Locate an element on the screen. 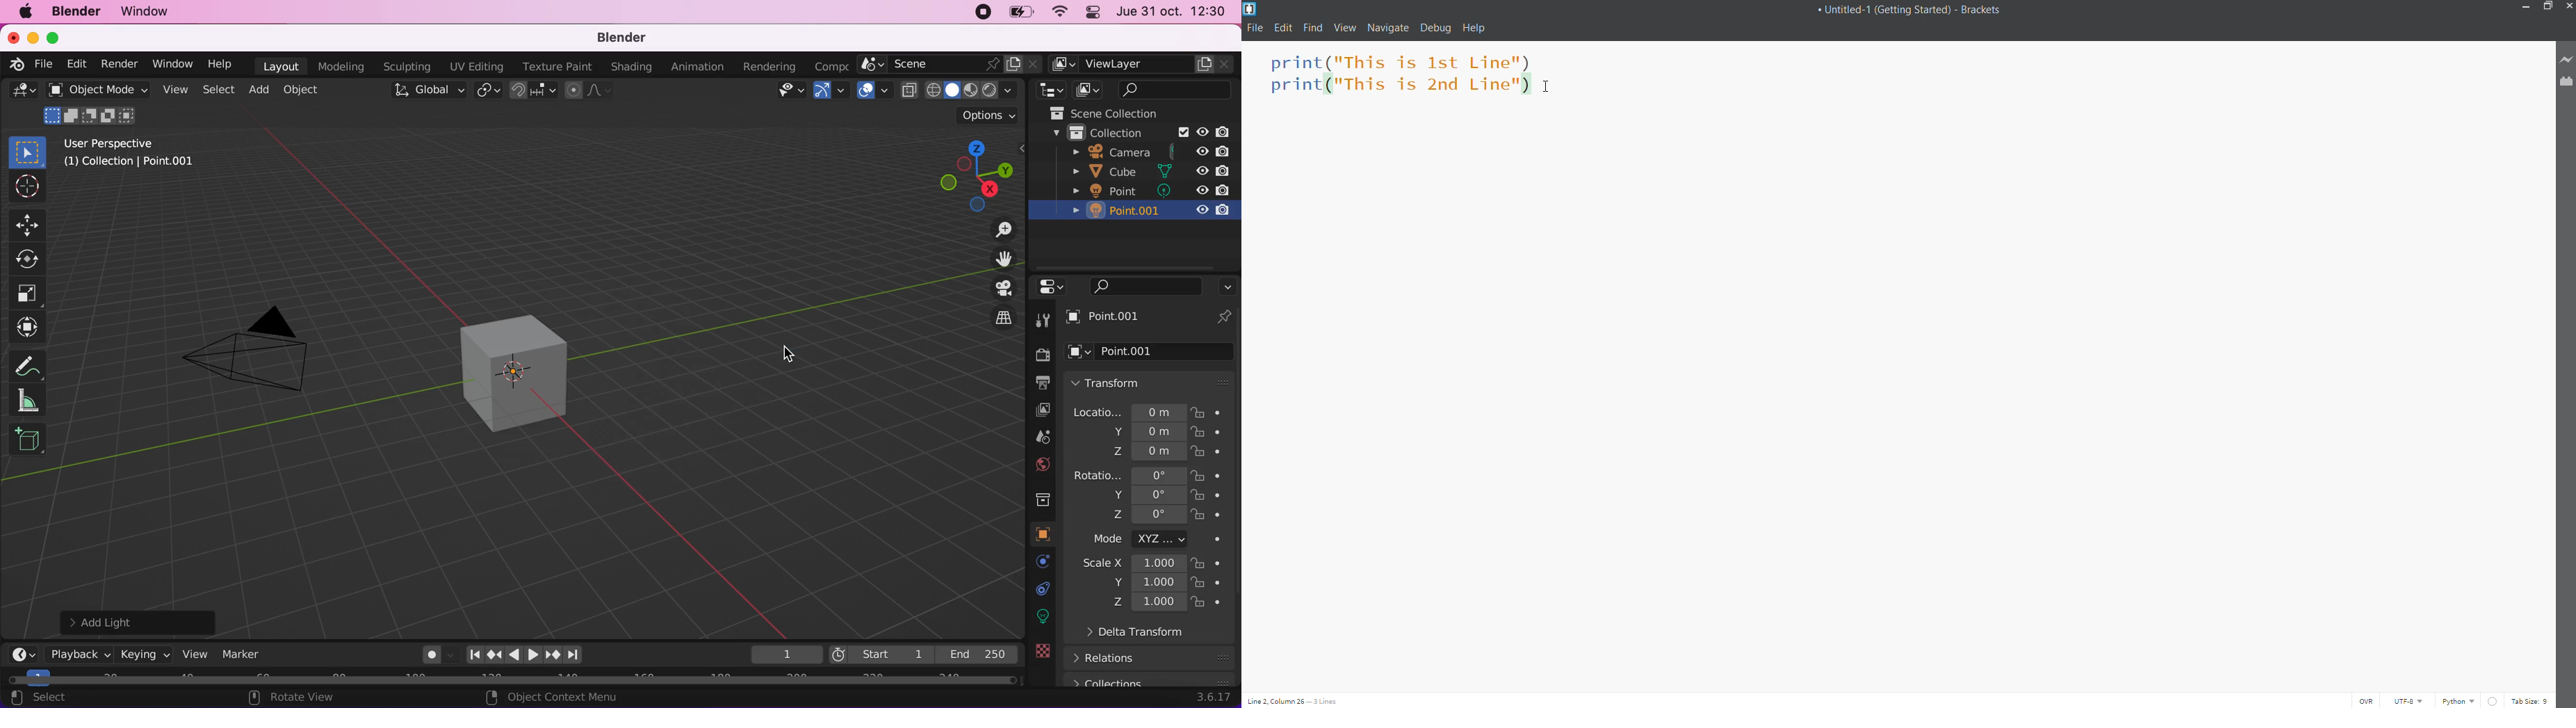  blender is located at coordinates (628, 38).